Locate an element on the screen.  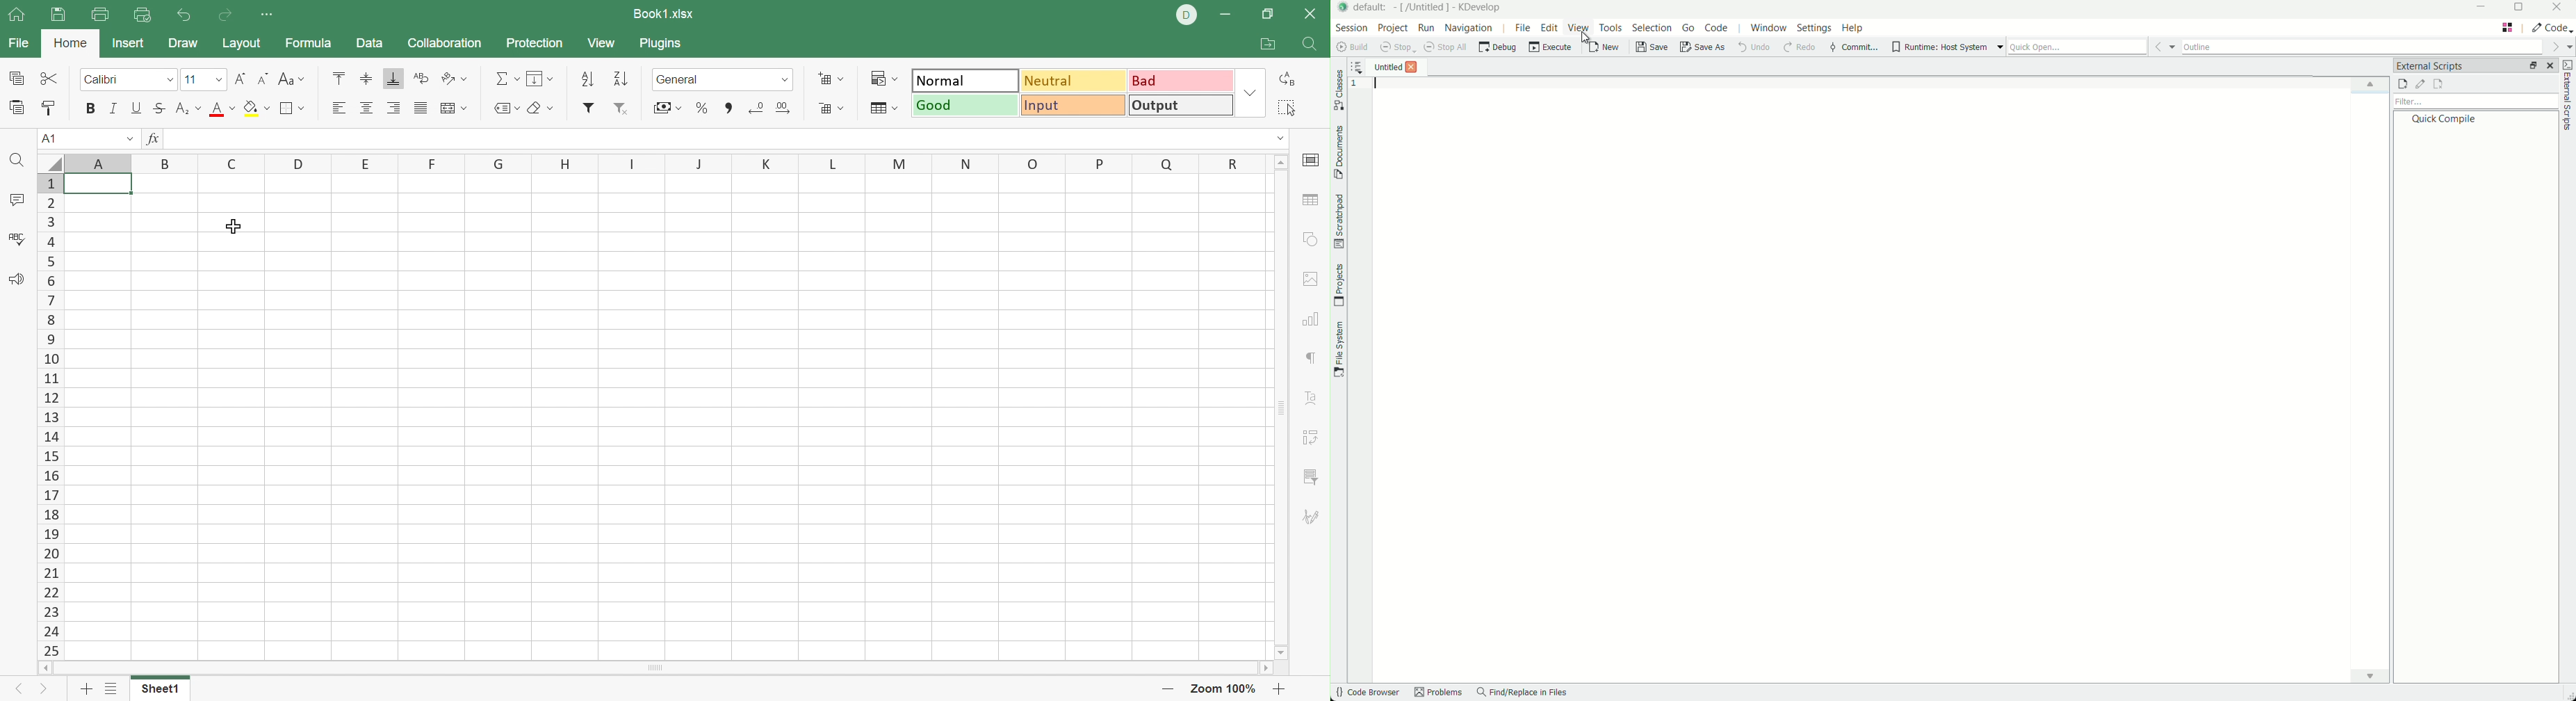
selected cells is located at coordinates (96, 184).